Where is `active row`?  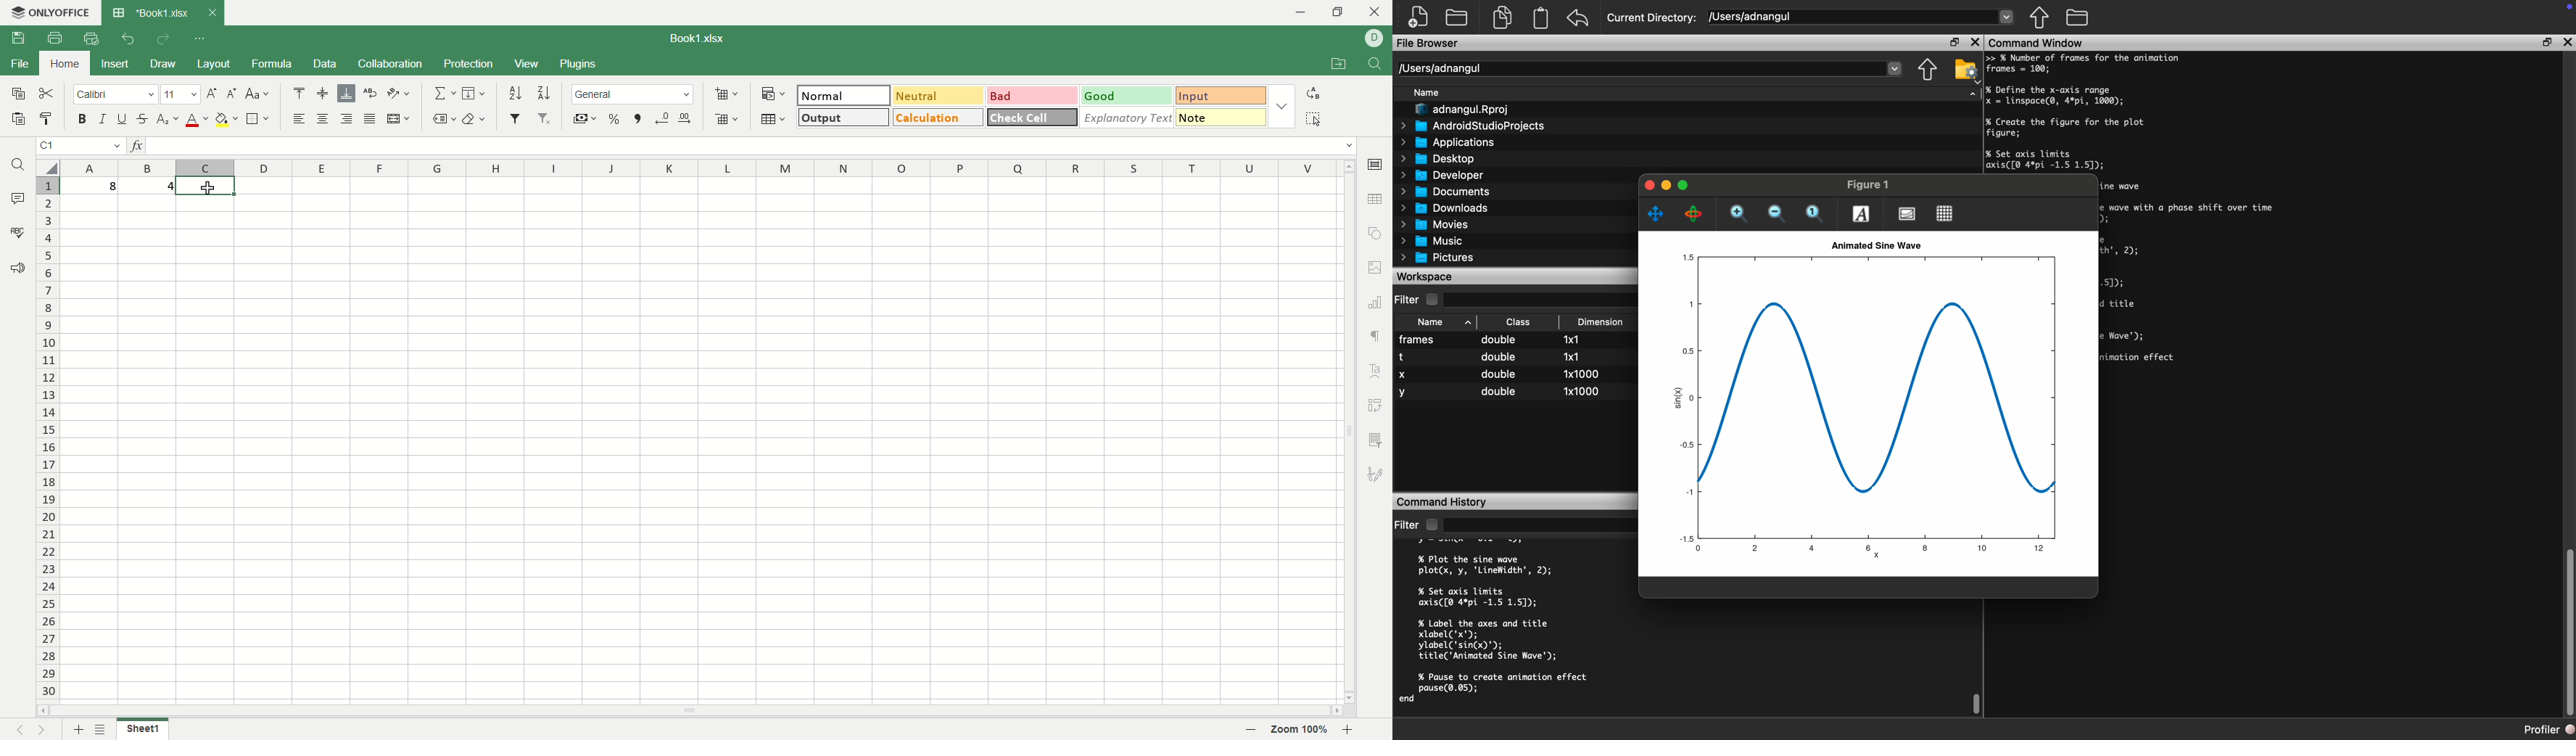 active row is located at coordinates (47, 186).